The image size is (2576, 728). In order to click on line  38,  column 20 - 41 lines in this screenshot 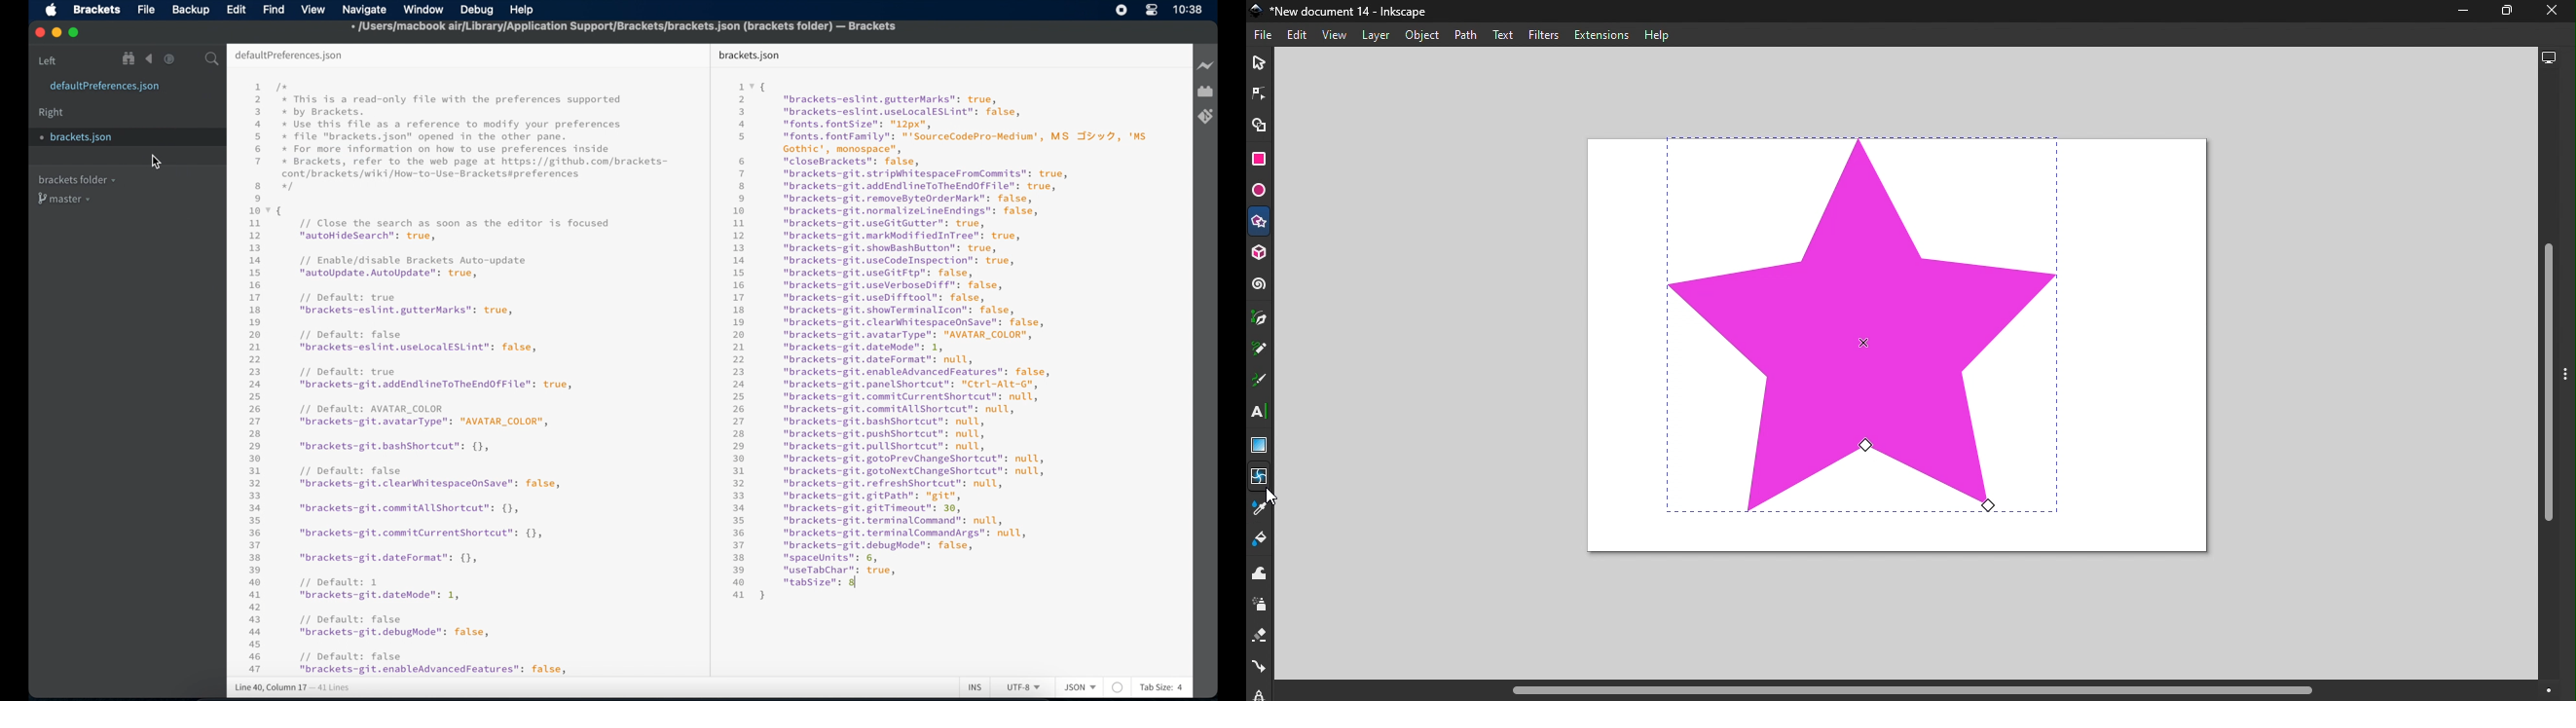, I will do `click(293, 688)`.